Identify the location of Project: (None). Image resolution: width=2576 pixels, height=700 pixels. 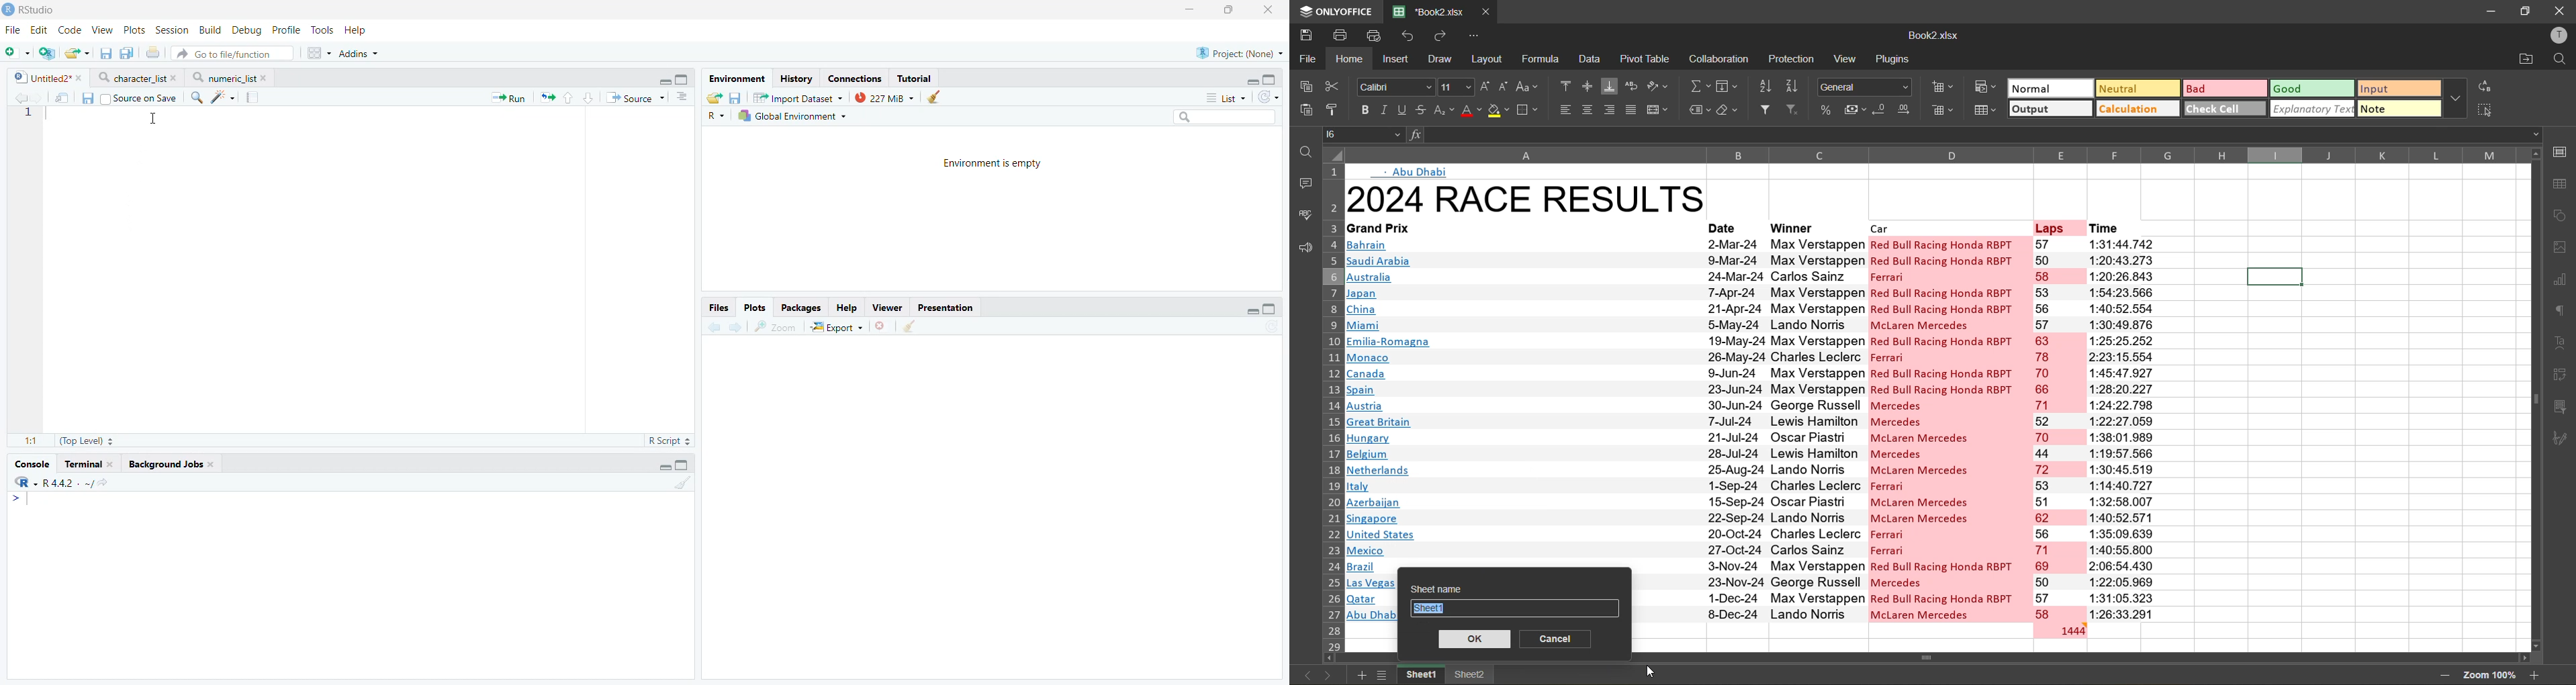
(1240, 52).